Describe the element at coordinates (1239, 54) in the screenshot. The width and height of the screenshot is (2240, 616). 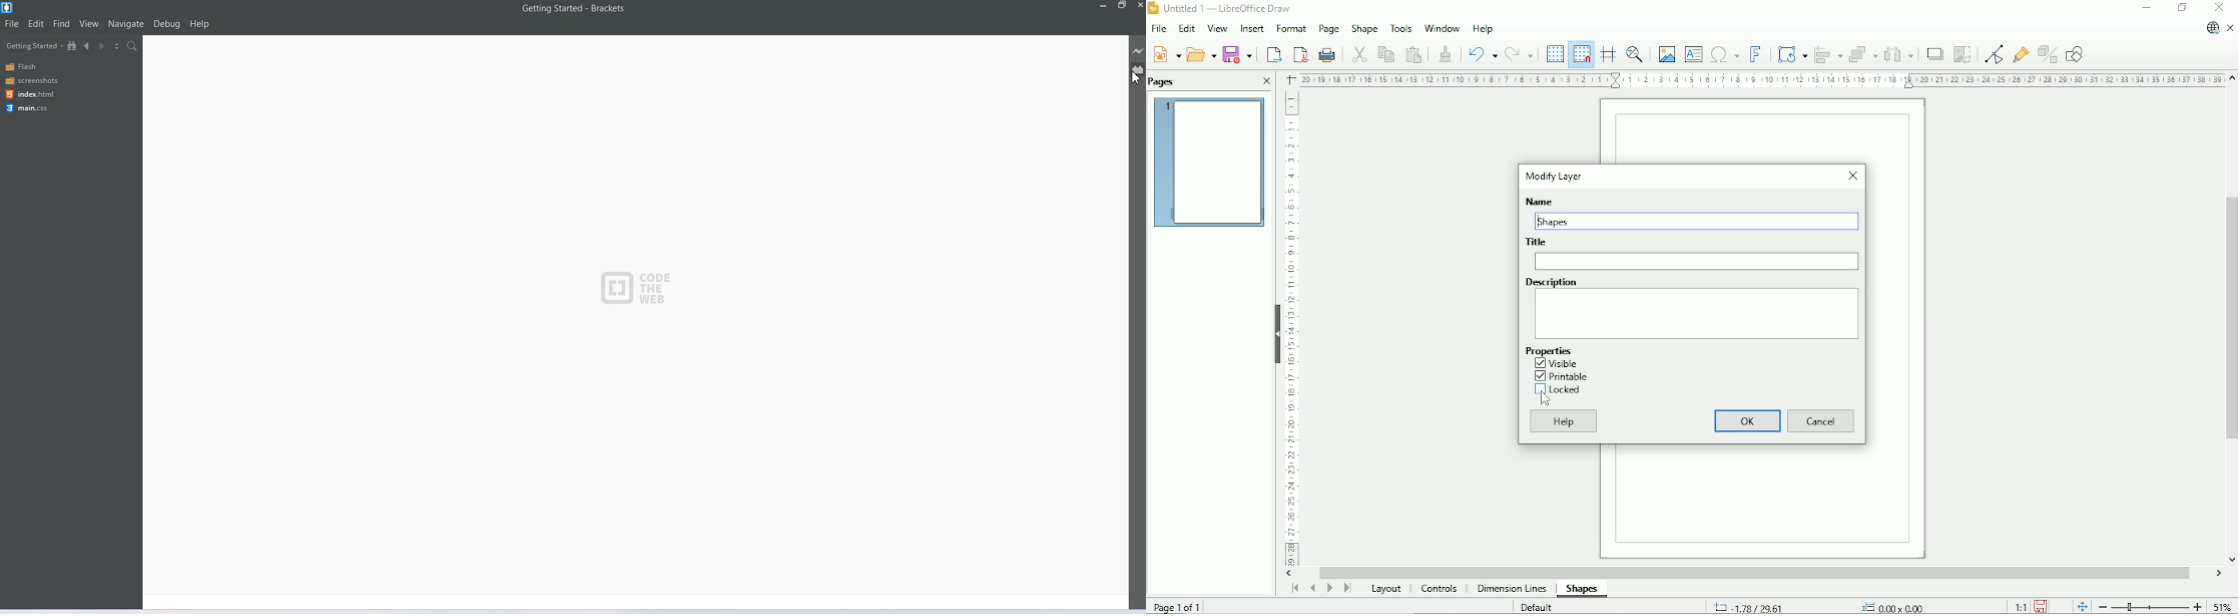
I see `Save` at that location.